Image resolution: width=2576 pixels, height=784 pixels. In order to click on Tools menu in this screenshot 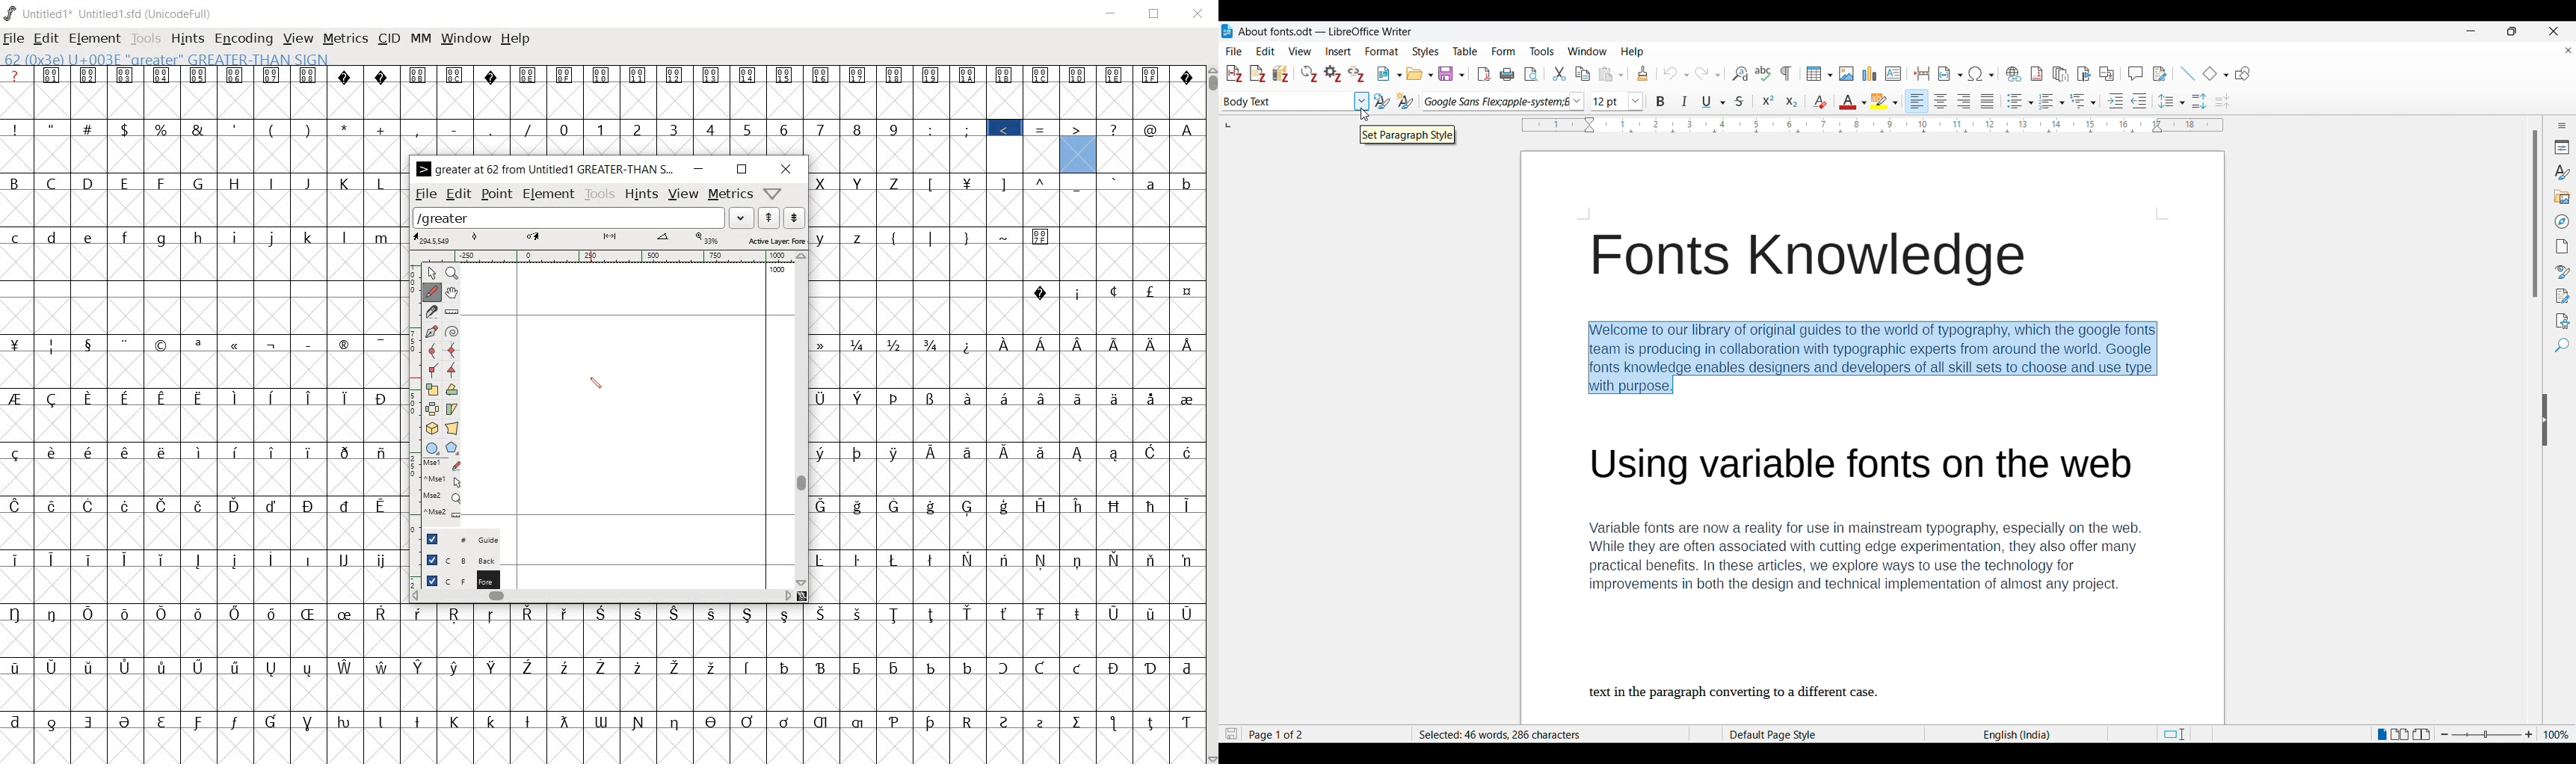, I will do `click(1542, 52)`.